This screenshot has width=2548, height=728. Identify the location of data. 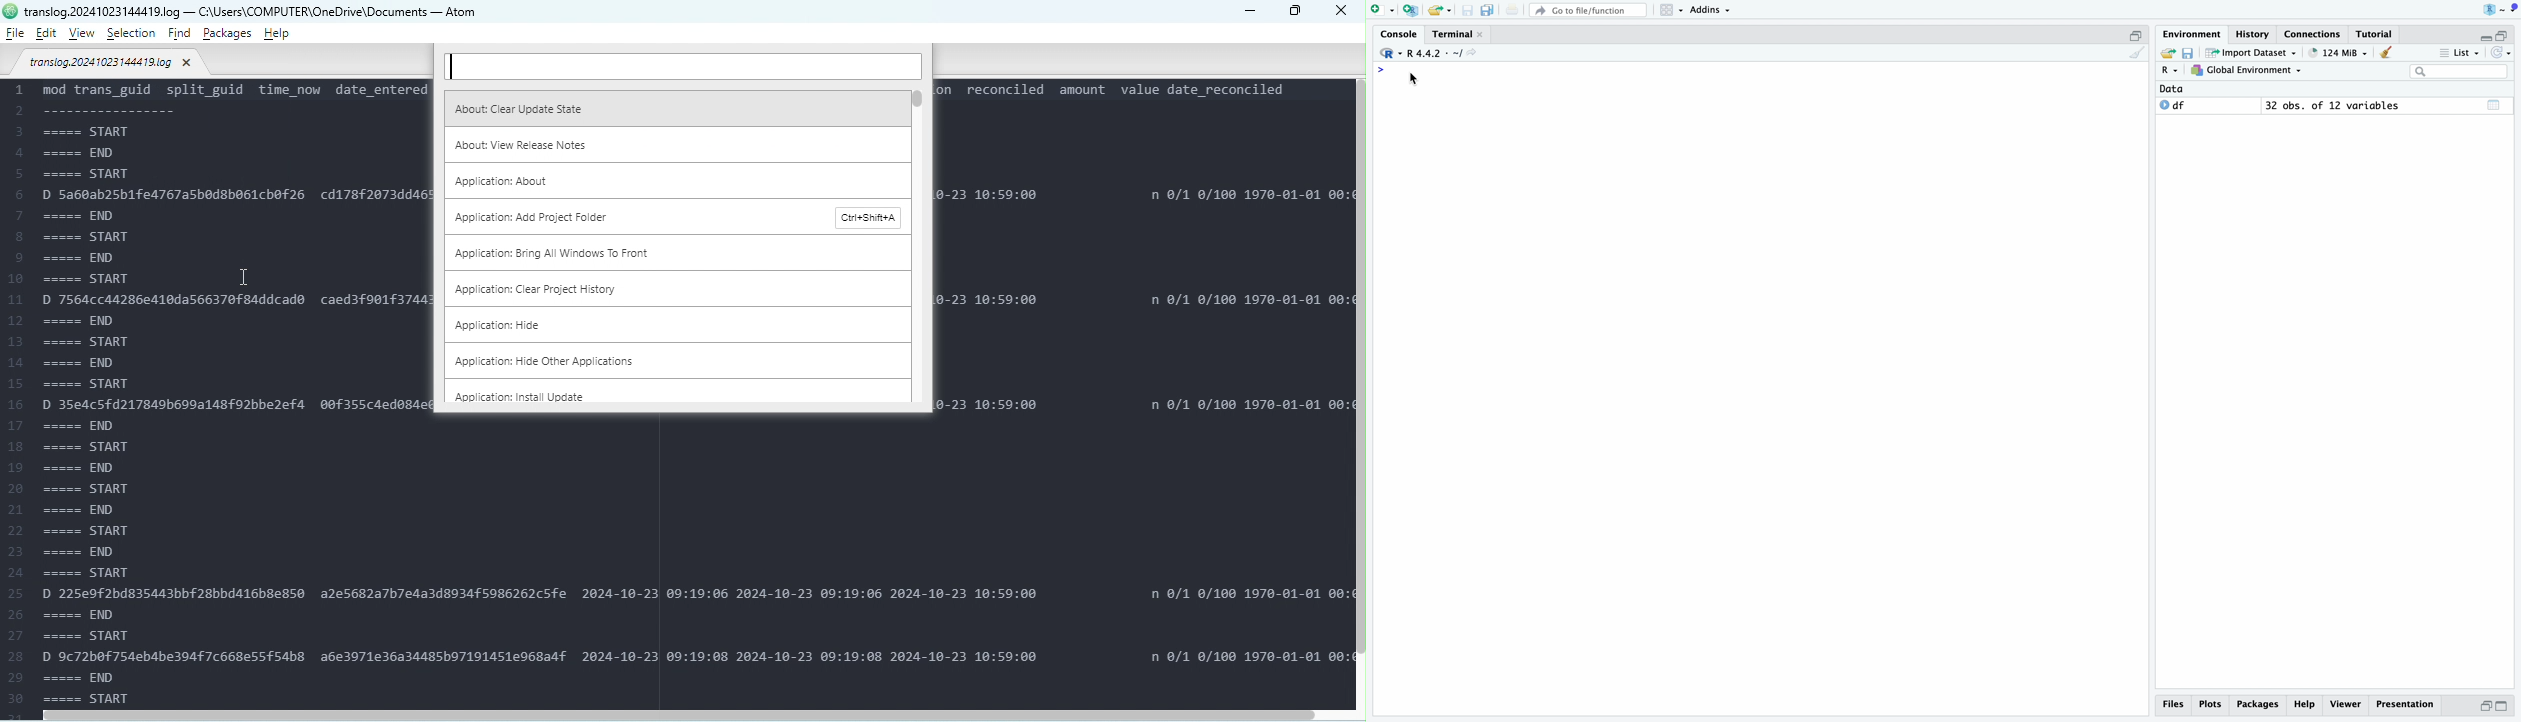
(2171, 89).